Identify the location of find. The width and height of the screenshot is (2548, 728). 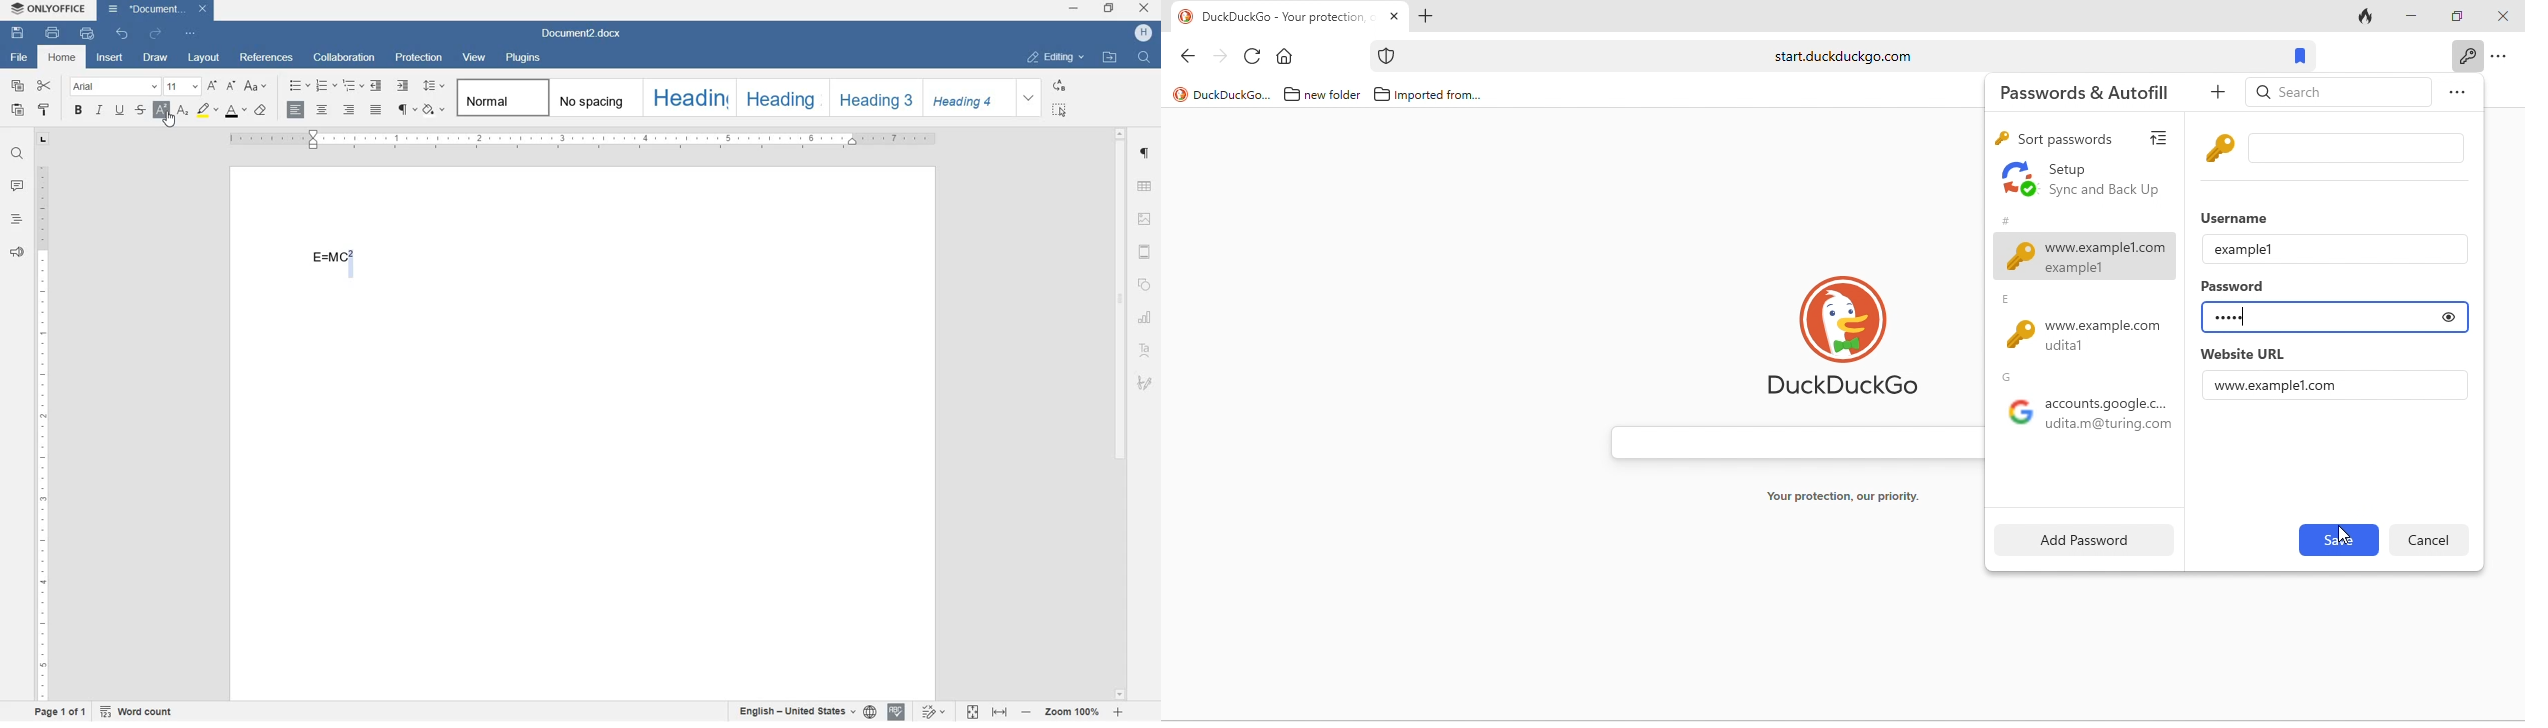
(19, 154).